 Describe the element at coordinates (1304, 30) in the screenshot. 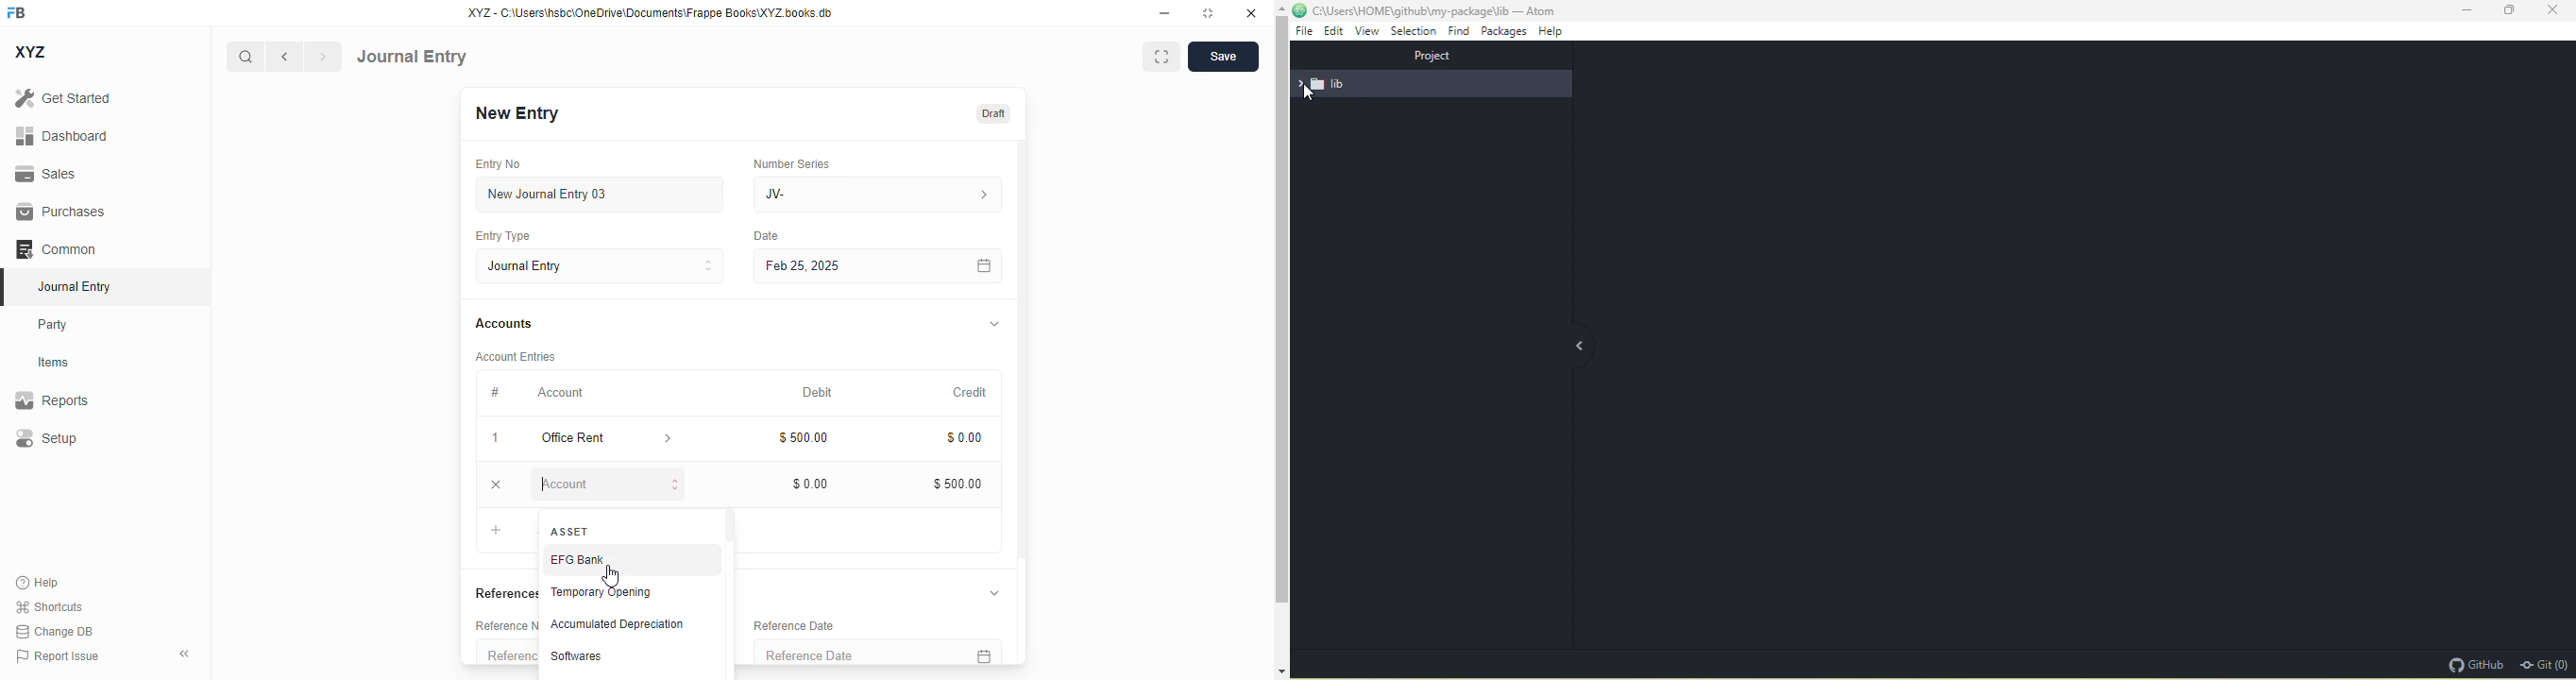

I see `file` at that location.